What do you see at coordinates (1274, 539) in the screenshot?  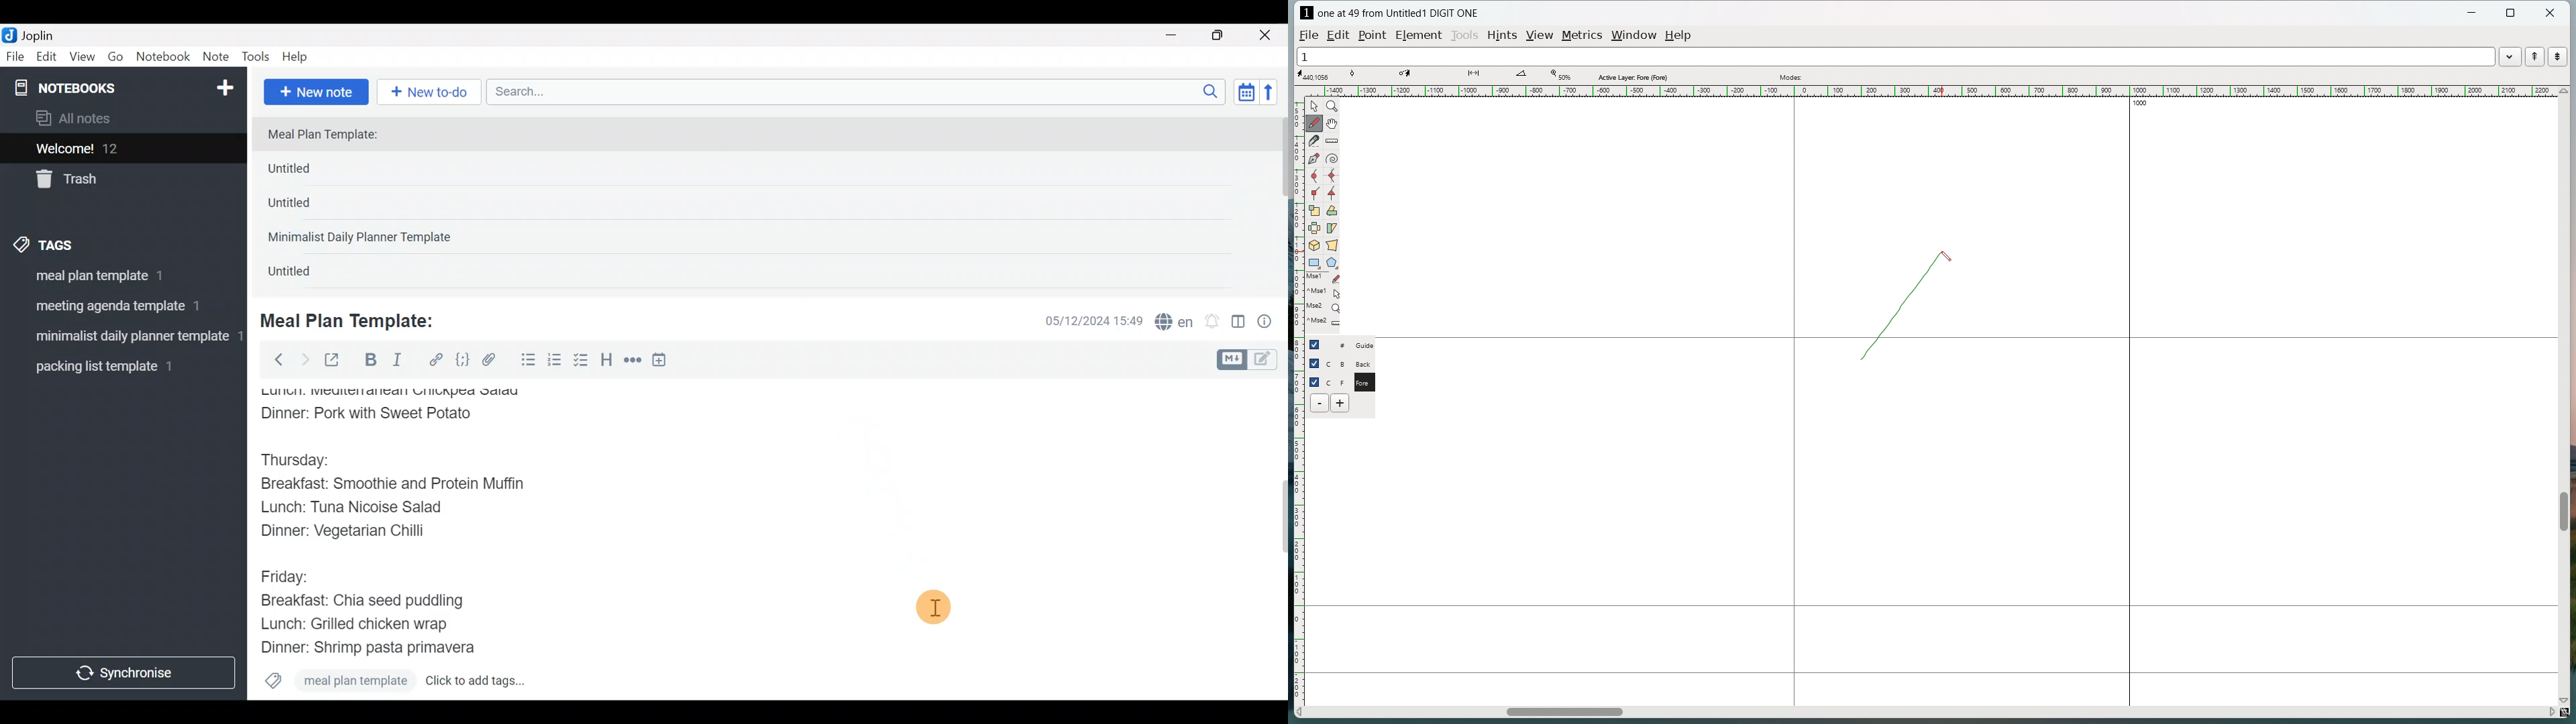 I see `Scroll bar` at bounding box center [1274, 539].